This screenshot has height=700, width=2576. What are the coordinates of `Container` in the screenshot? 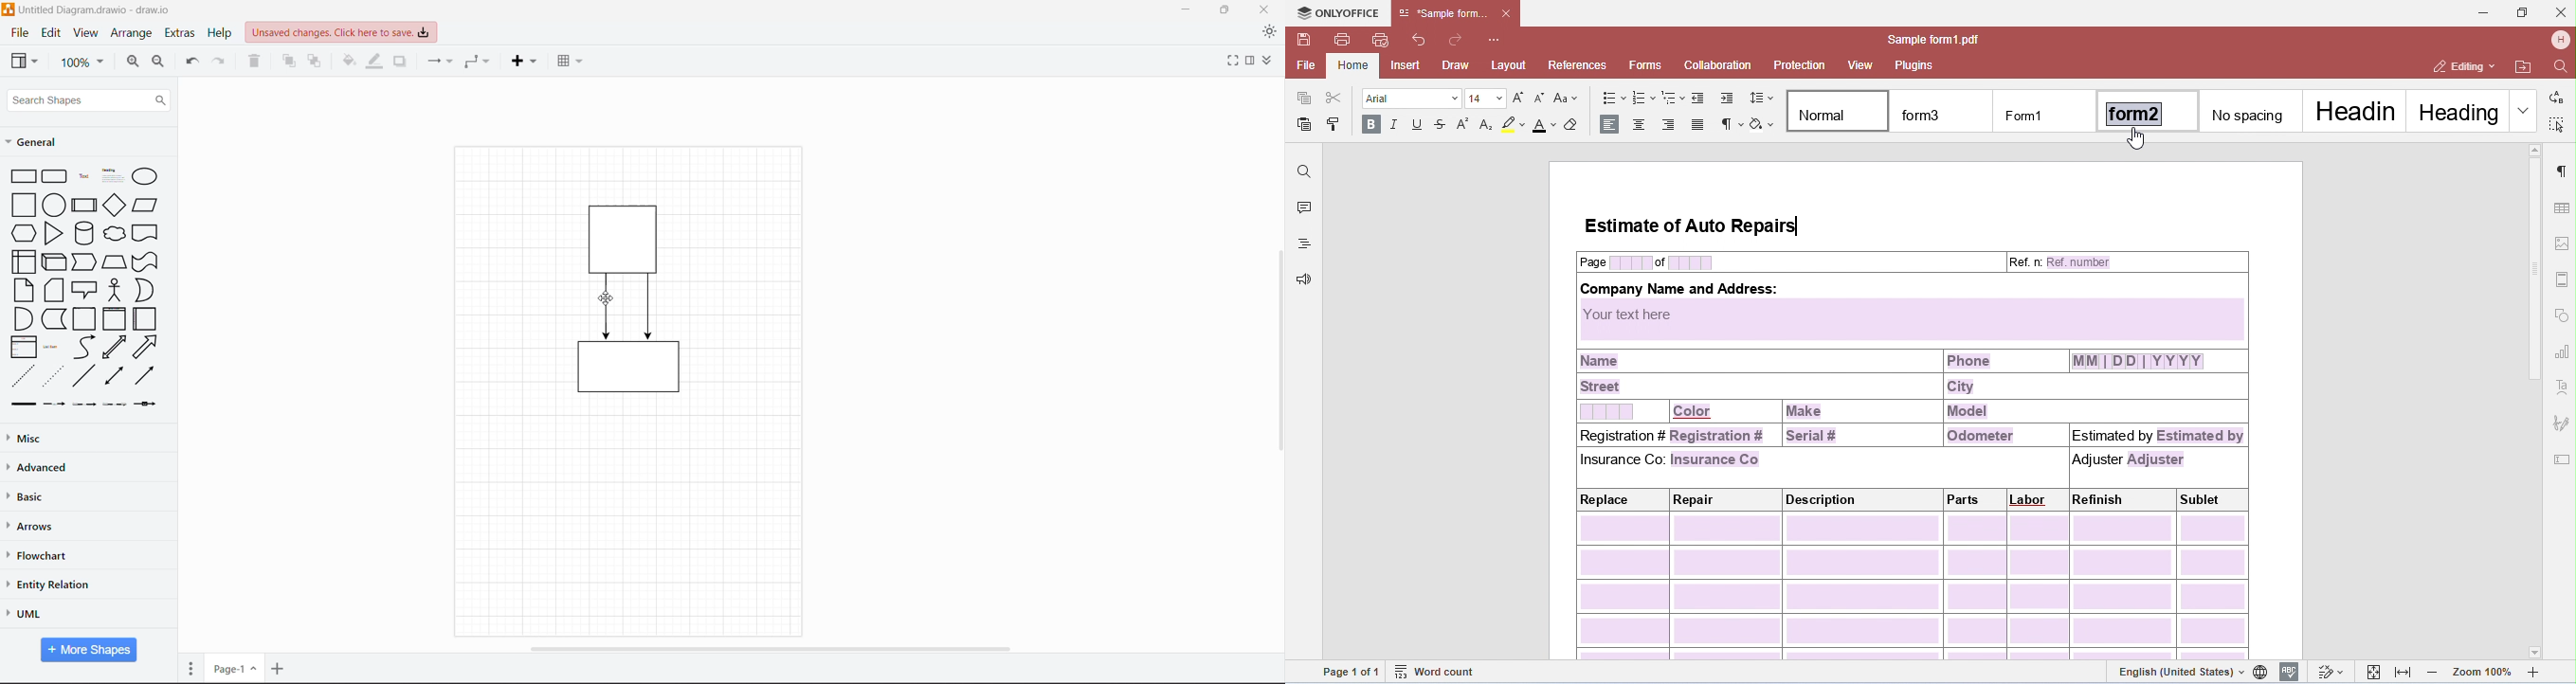 It's located at (114, 319).